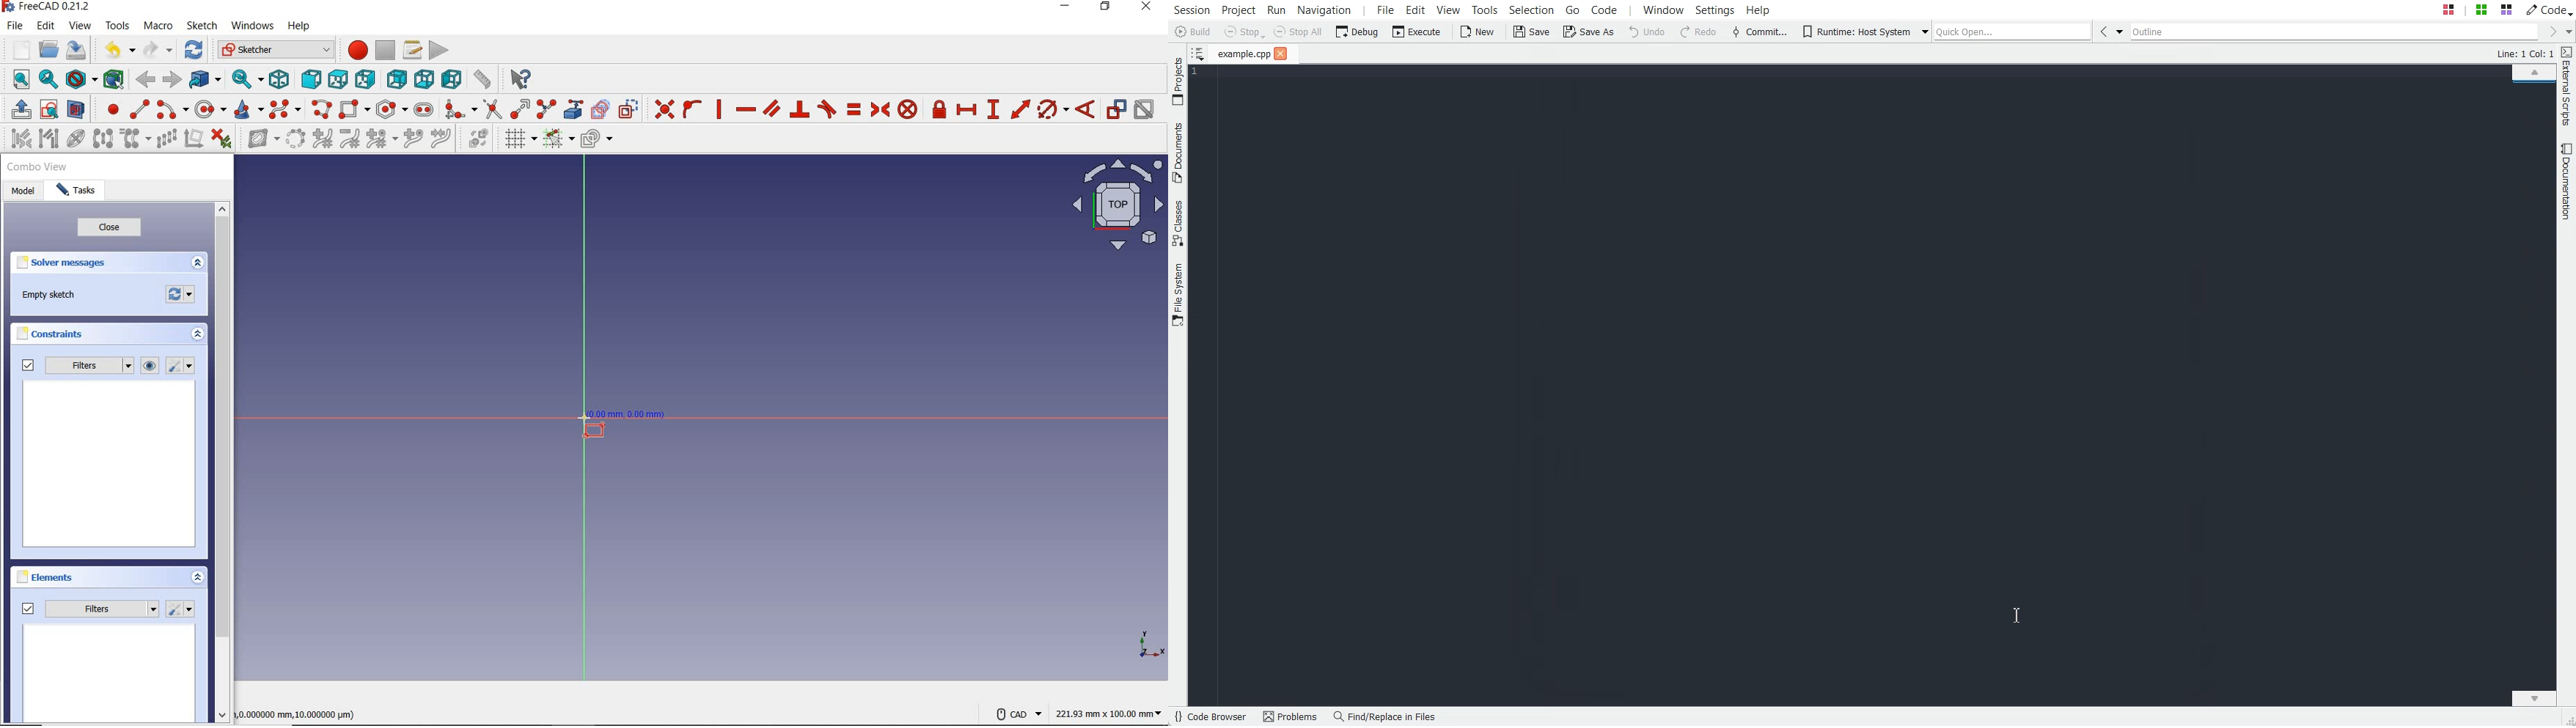 Image resolution: width=2576 pixels, height=728 pixels. Describe the element at coordinates (692, 109) in the screenshot. I see `constrain point onto object` at that location.